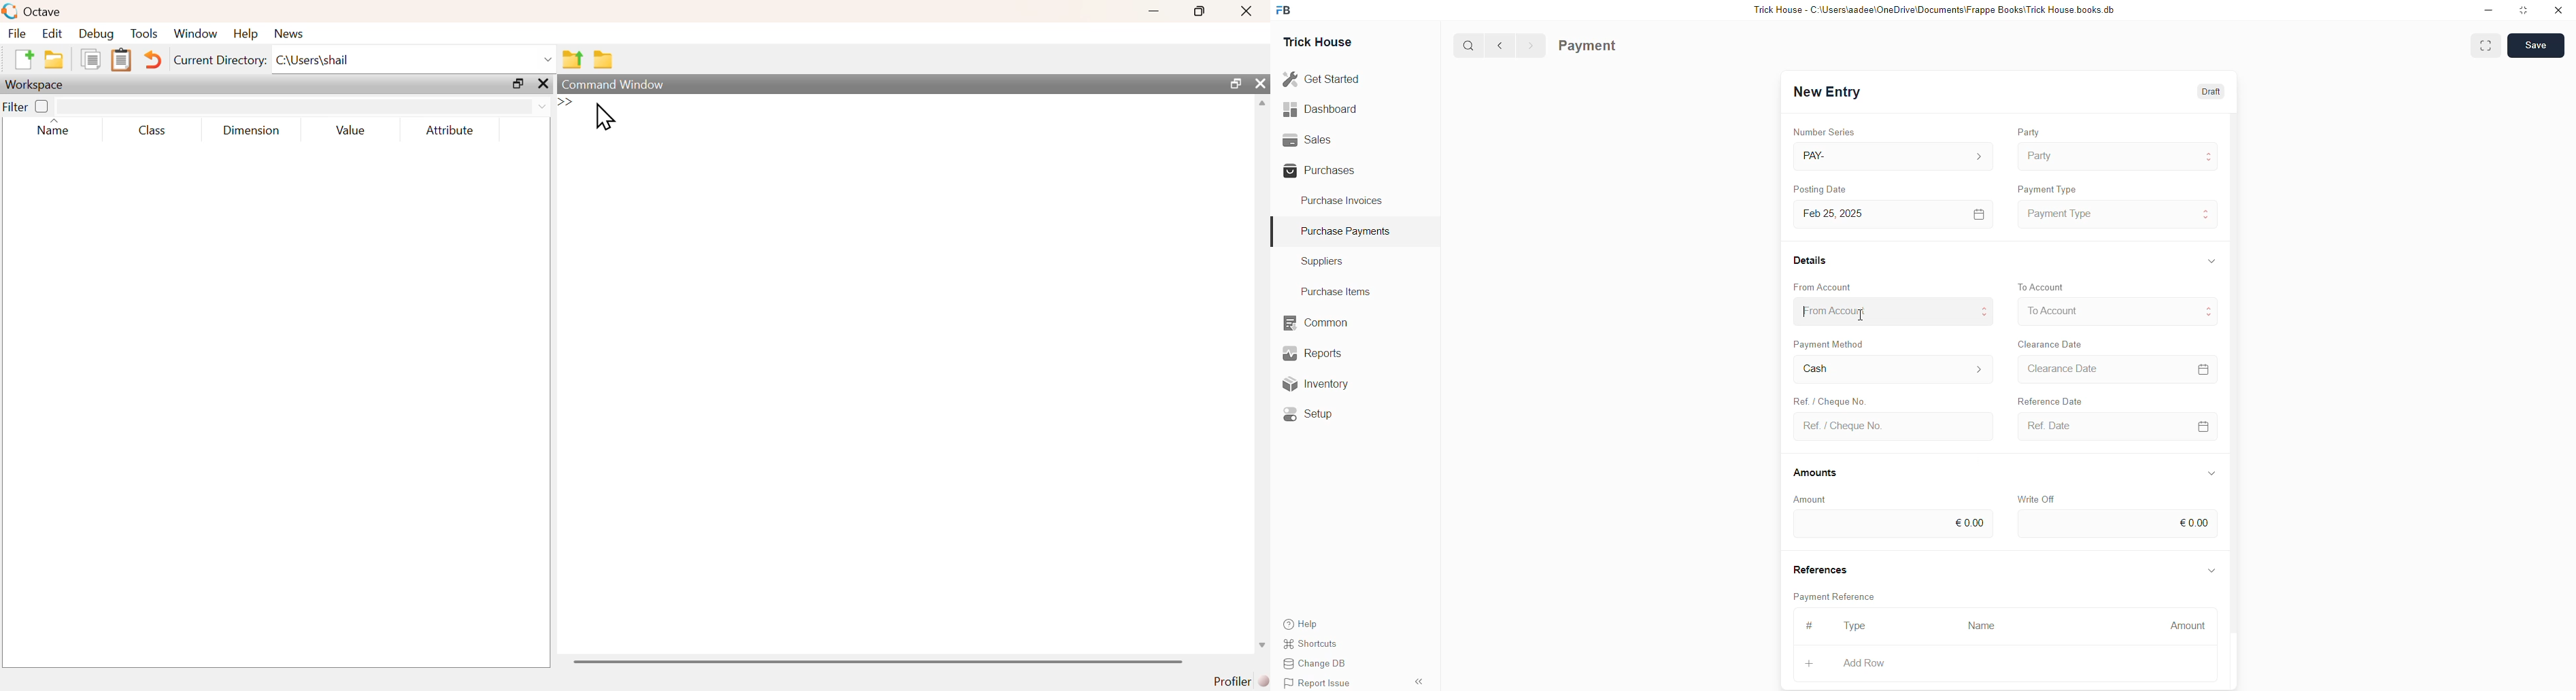 The image size is (2576, 700). What do you see at coordinates (2064, 212) in the screenshot?
I see `Payment Type` at bounding box center [2064, 212].